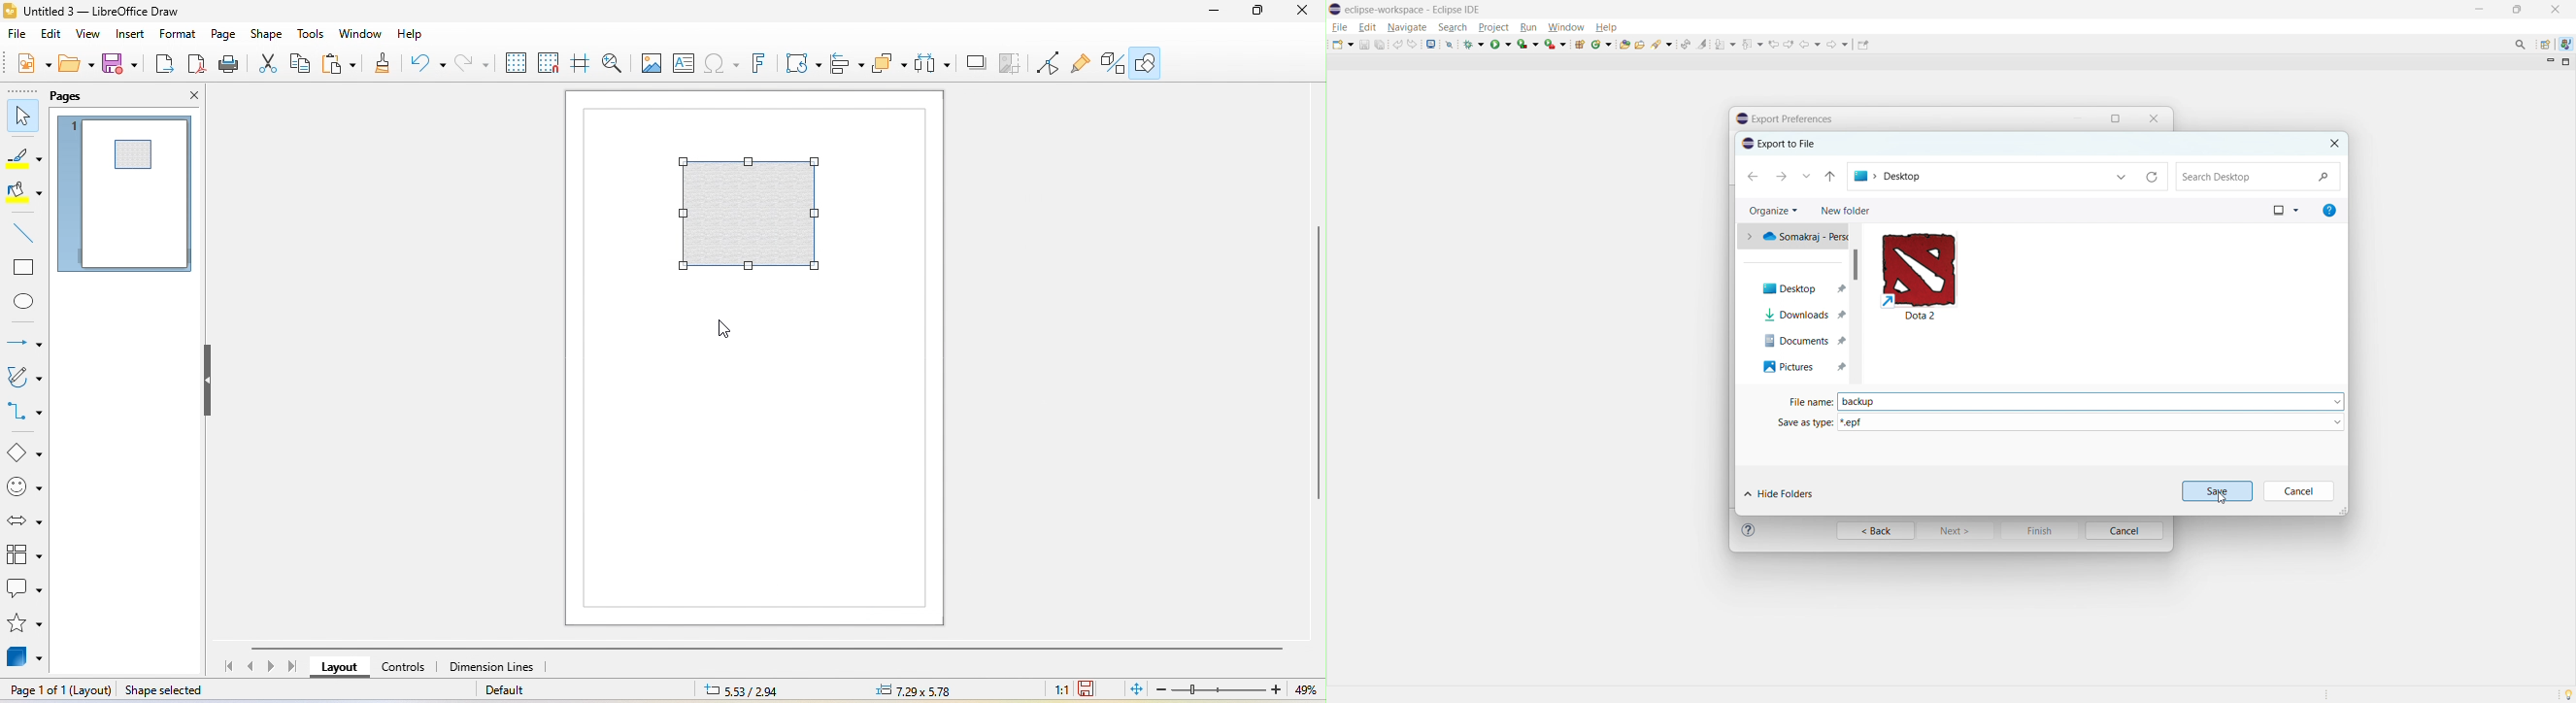 This screenshot has width=2576, height=728. I want to click on undo, so click(427, 63).